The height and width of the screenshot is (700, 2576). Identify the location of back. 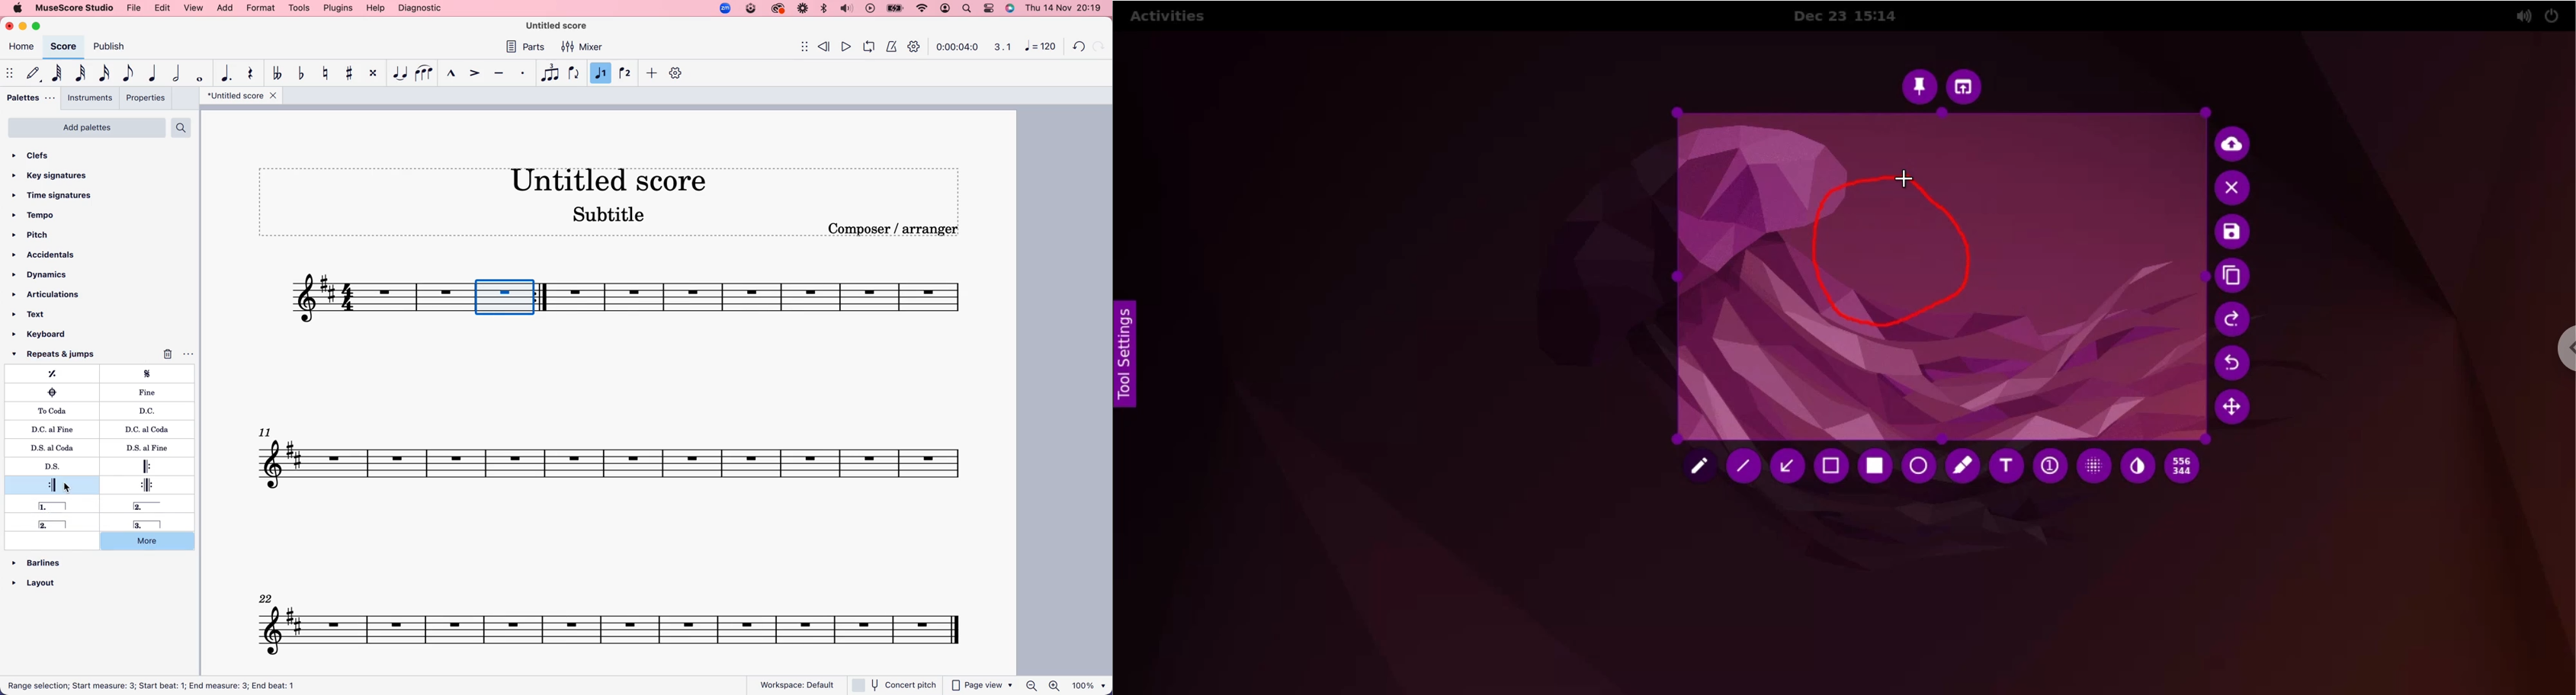
(1080, 44).